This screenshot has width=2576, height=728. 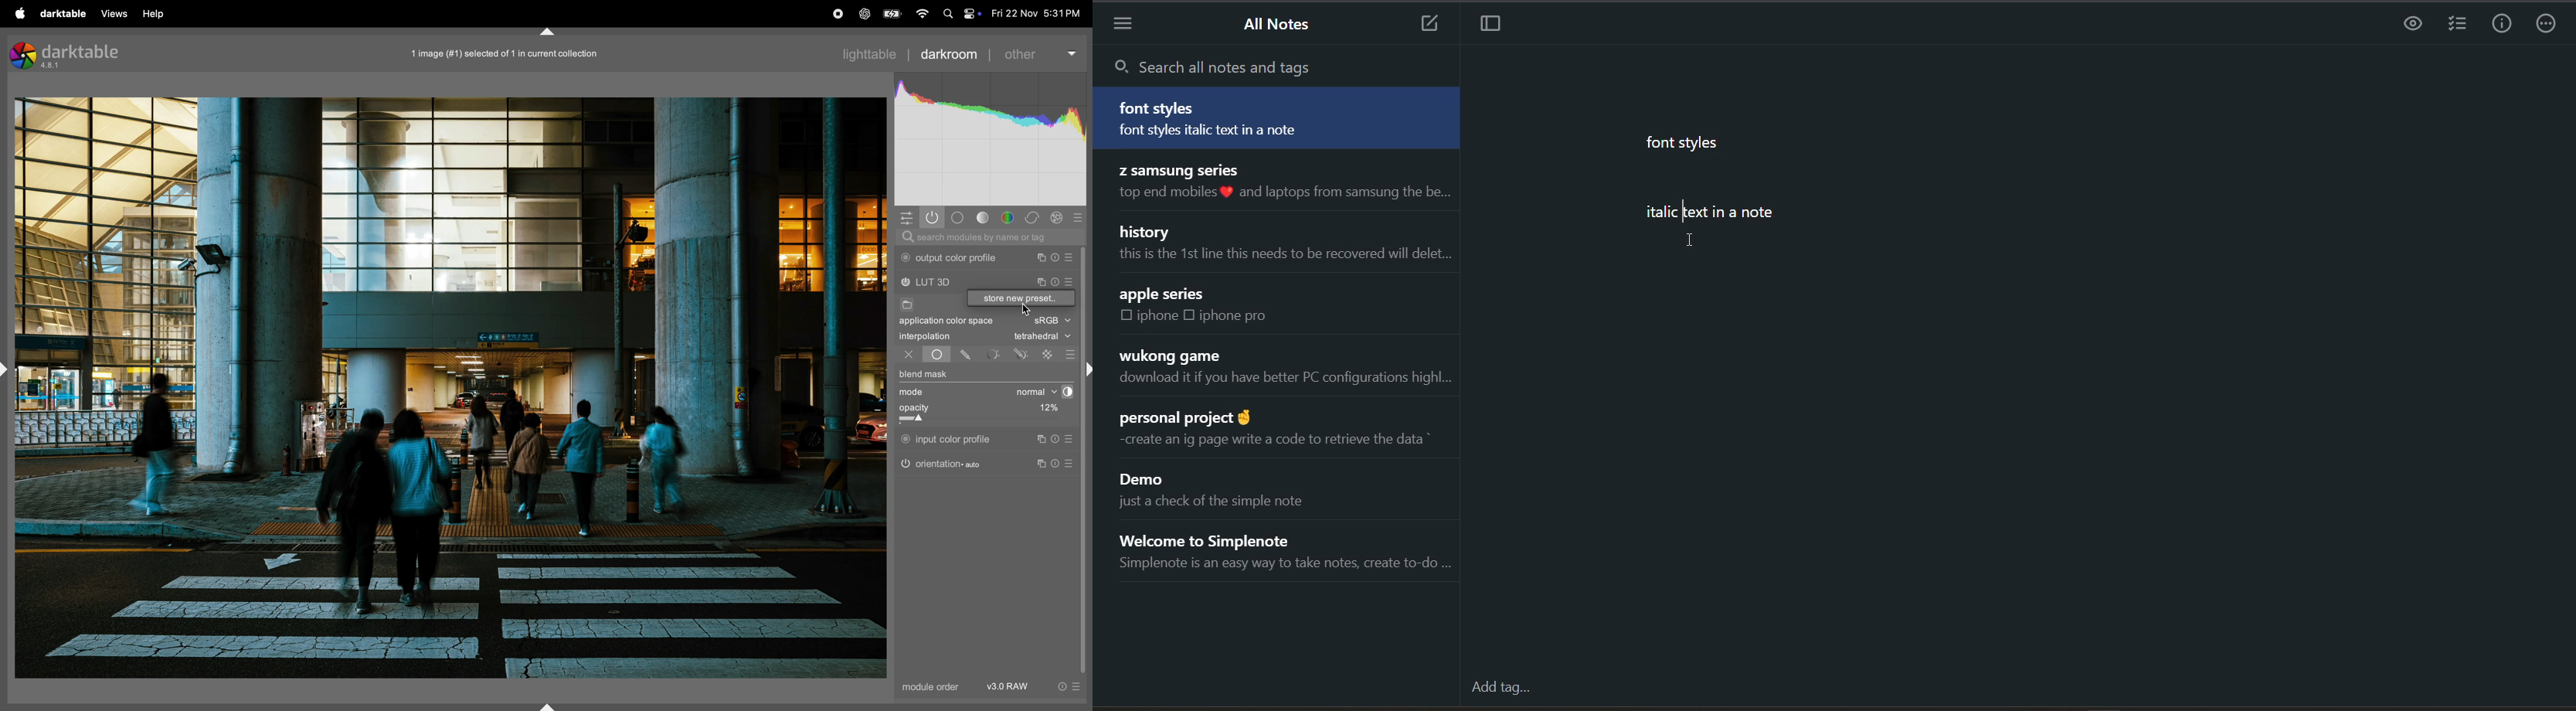 I want to click on output color profile, so click(x=952, y=258).